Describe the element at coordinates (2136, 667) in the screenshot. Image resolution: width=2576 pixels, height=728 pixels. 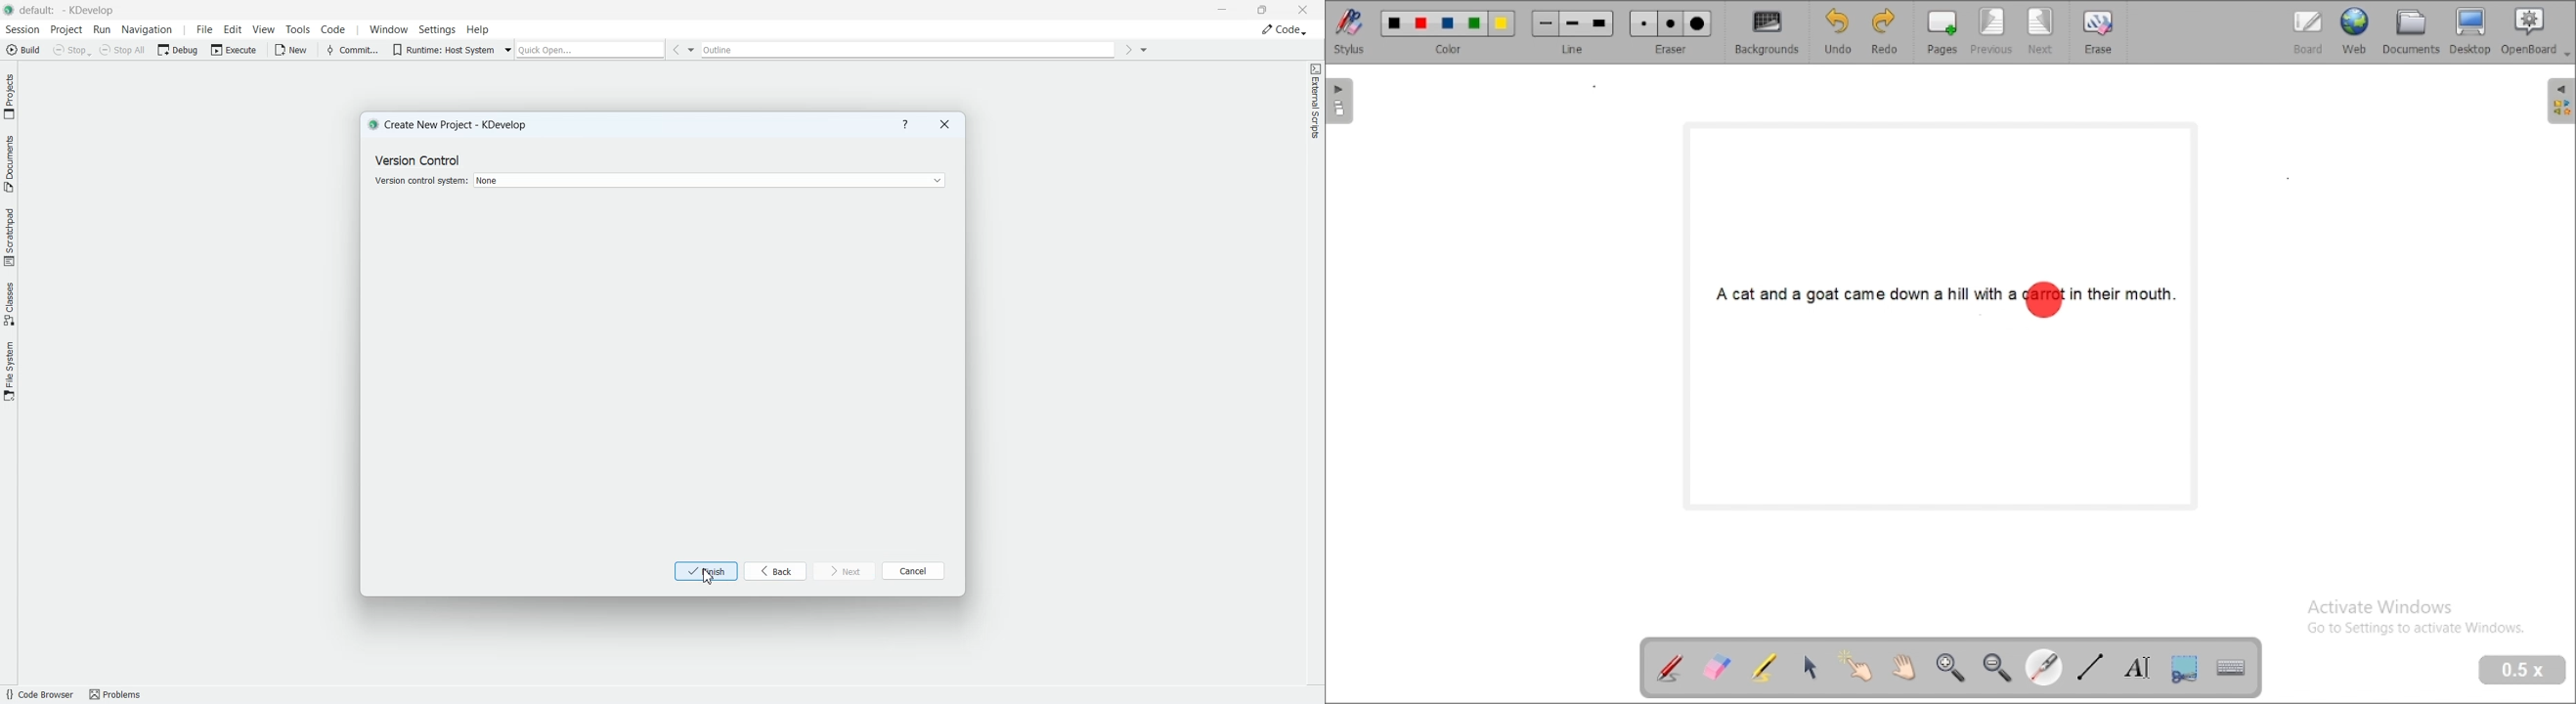
I see `write text` at that location.